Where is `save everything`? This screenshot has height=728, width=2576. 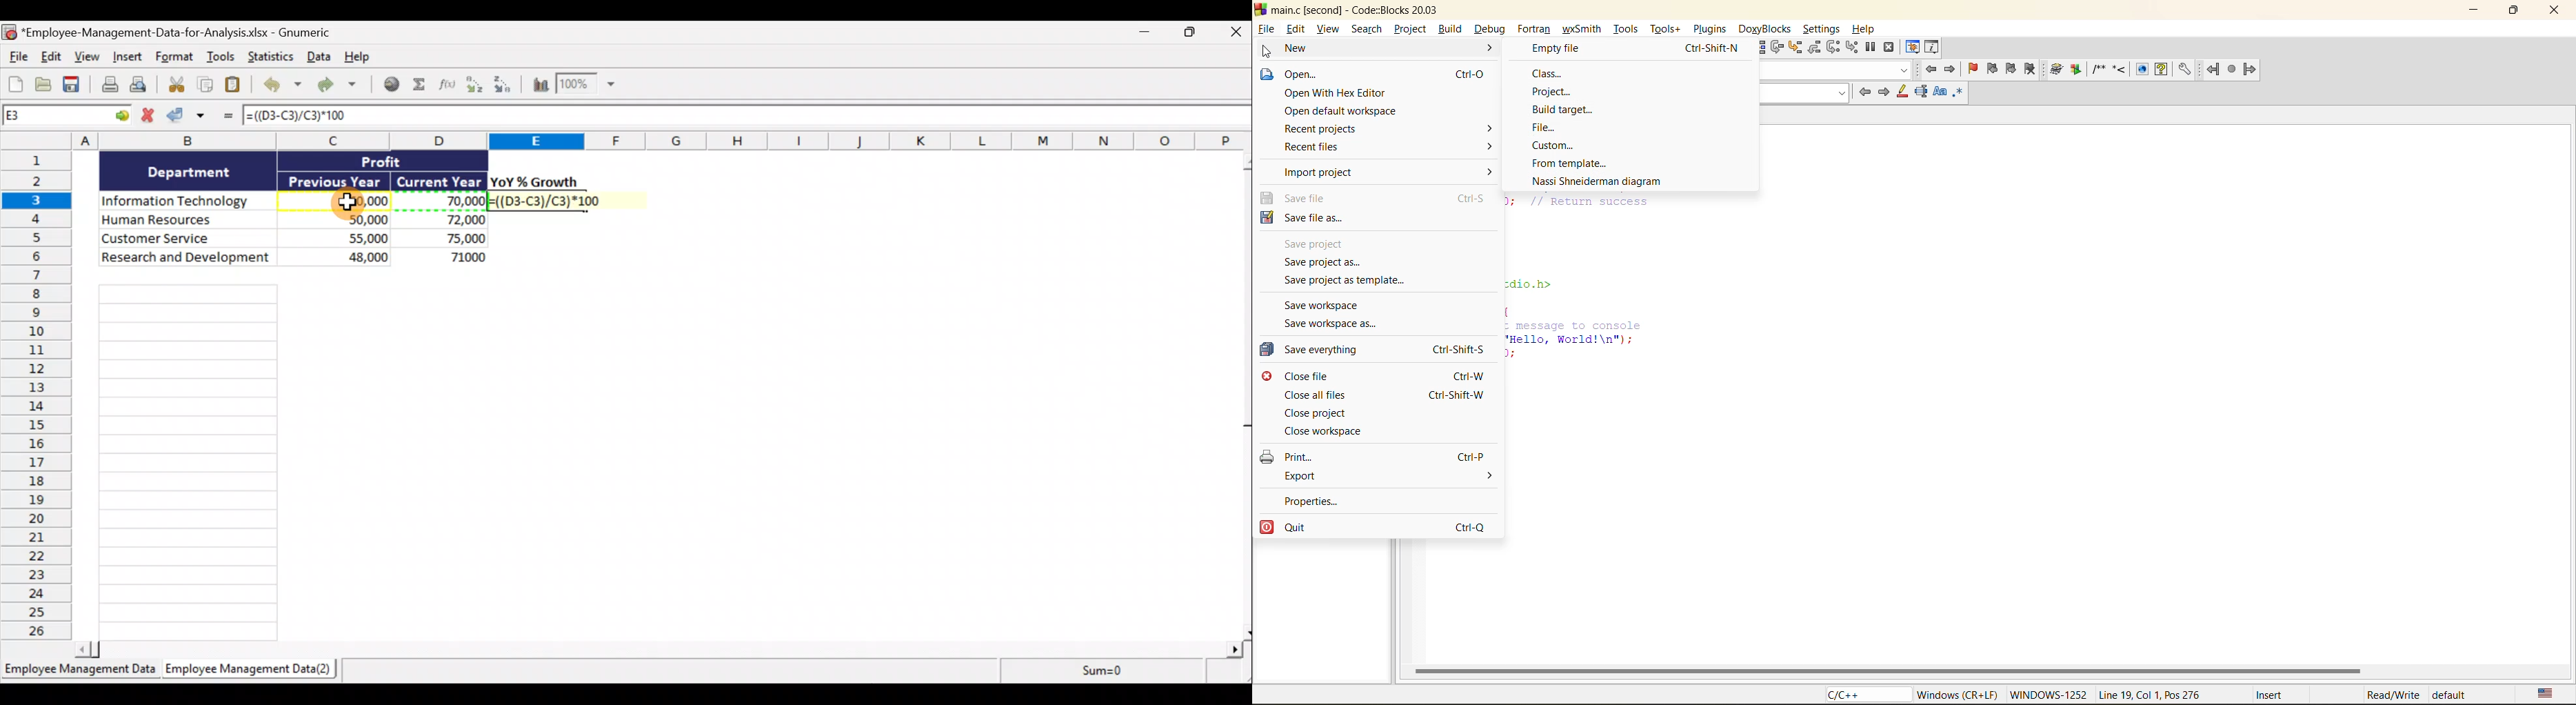 save everything is located at coordinates (1318, 350).